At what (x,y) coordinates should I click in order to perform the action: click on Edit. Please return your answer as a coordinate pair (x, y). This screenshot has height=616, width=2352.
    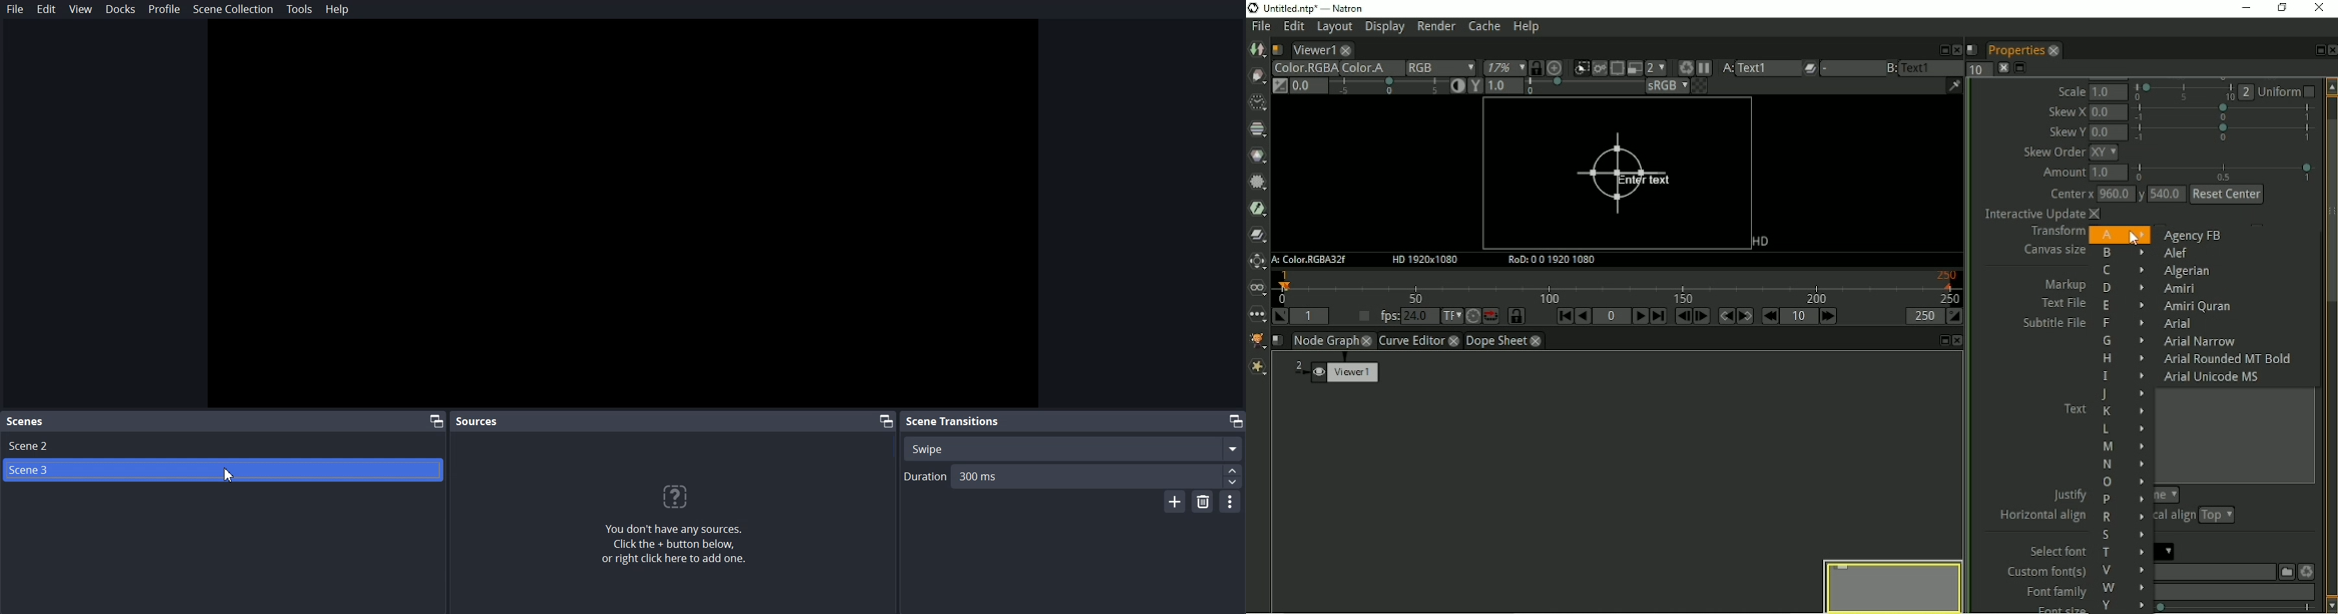
    Looking at the image, I should click on (47, 10).